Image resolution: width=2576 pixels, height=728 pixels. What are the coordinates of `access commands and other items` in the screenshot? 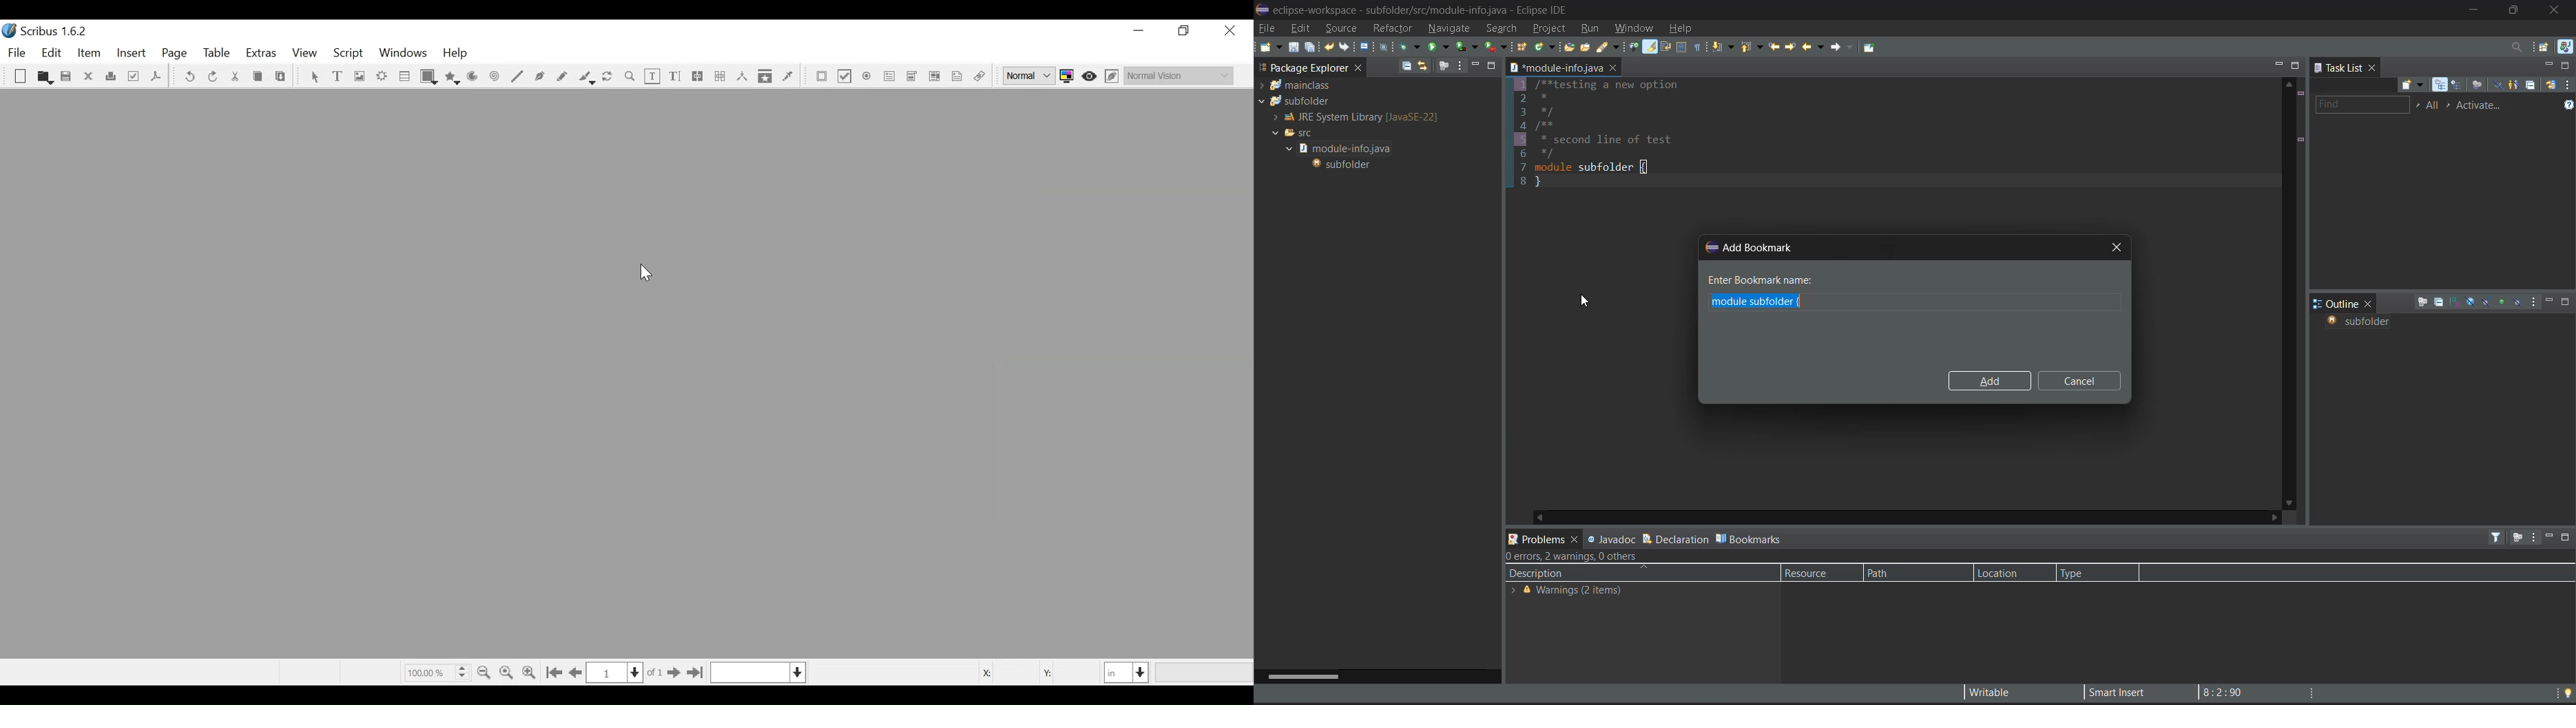 It's located at (2516, 47).